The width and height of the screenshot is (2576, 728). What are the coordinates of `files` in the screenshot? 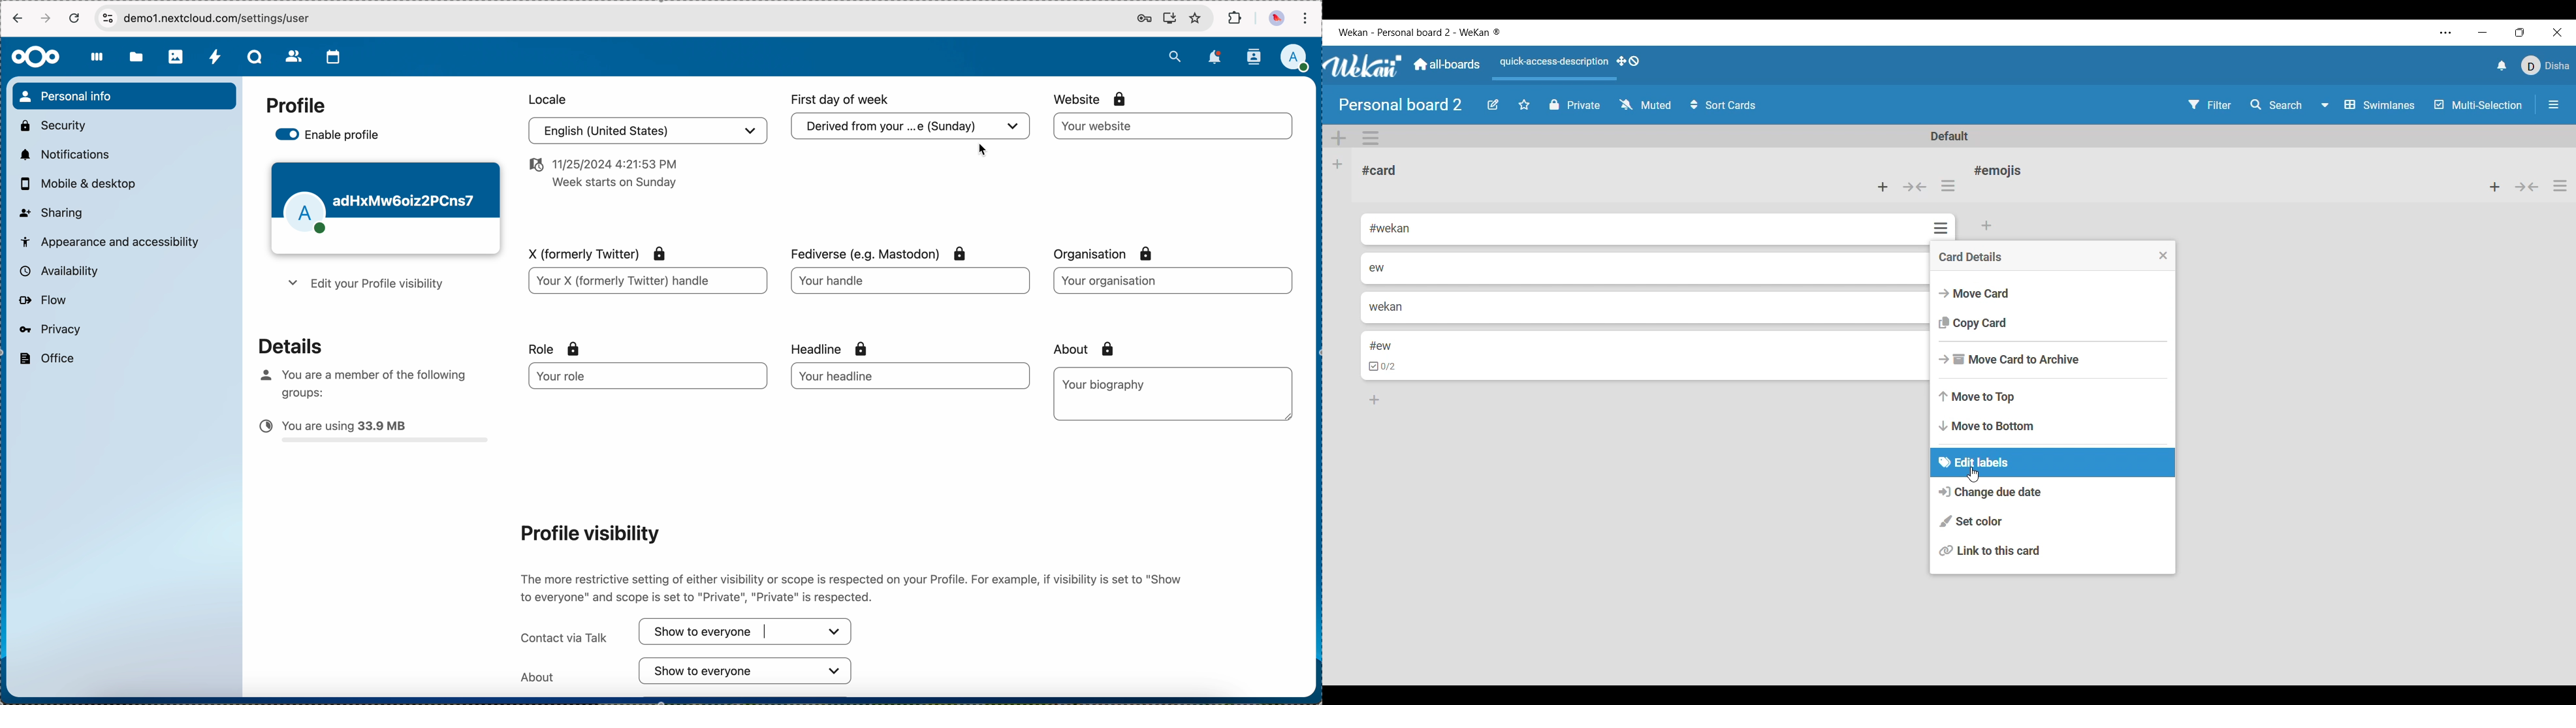 It's located at (136, 59).